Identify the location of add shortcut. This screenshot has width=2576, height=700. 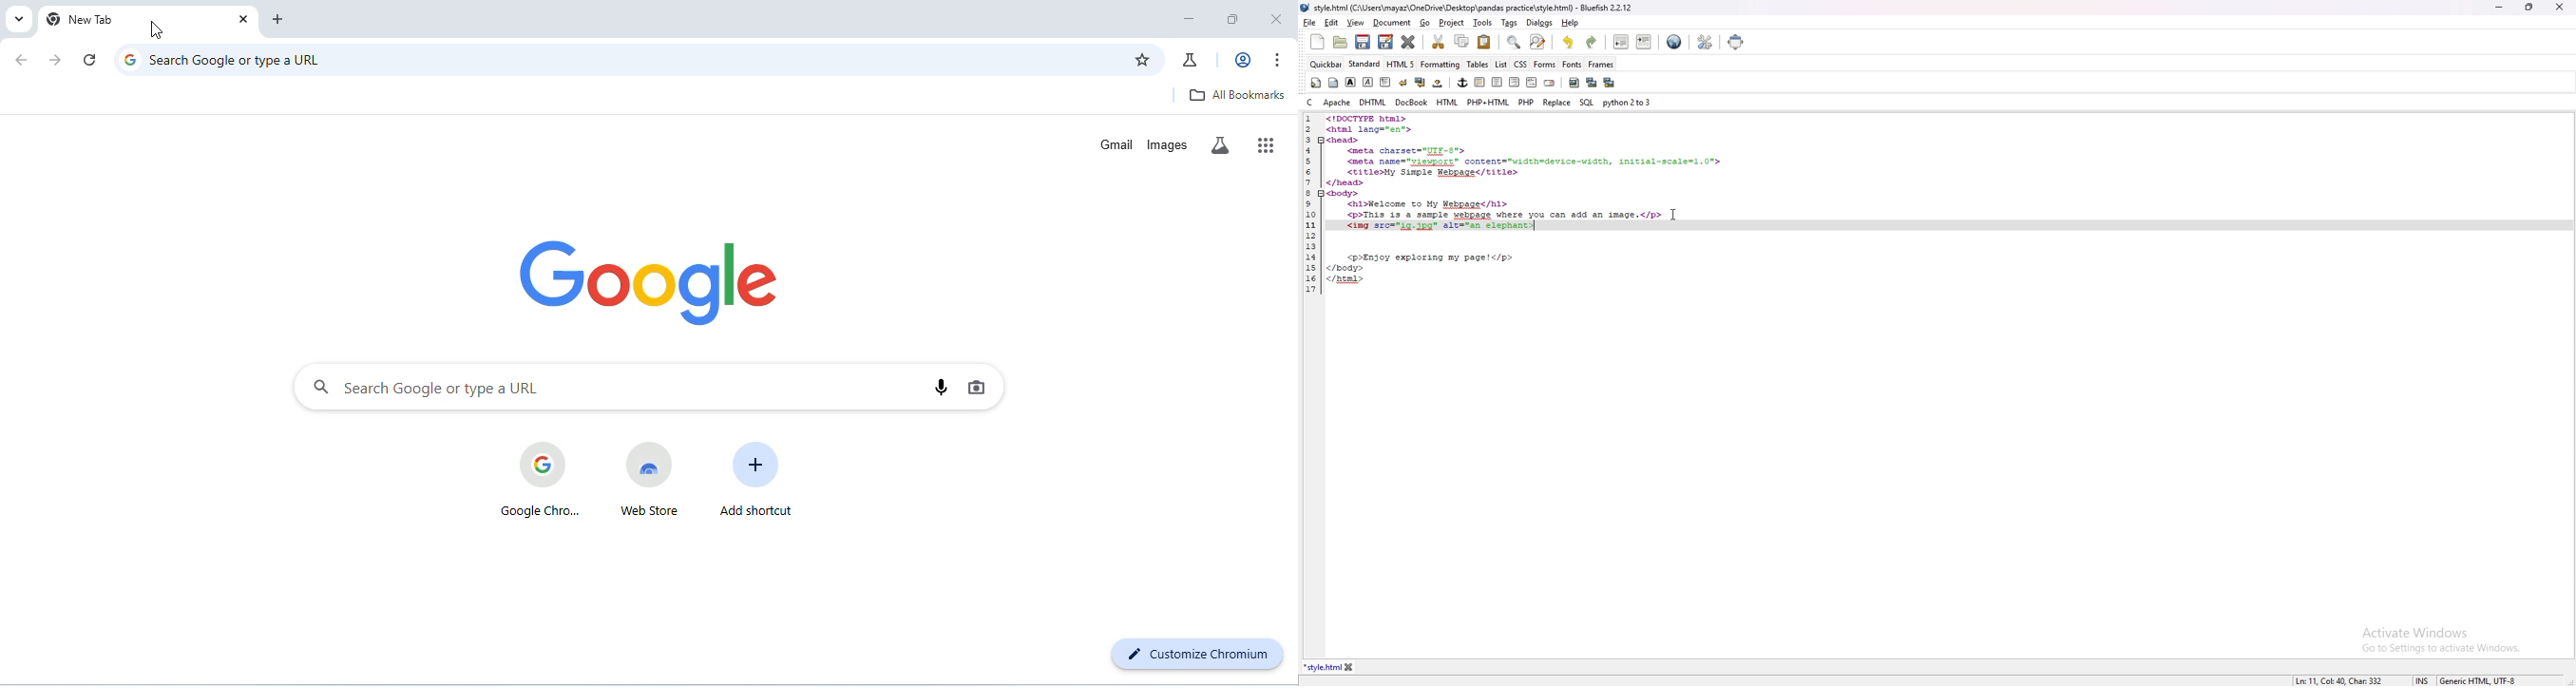
(754, 479).